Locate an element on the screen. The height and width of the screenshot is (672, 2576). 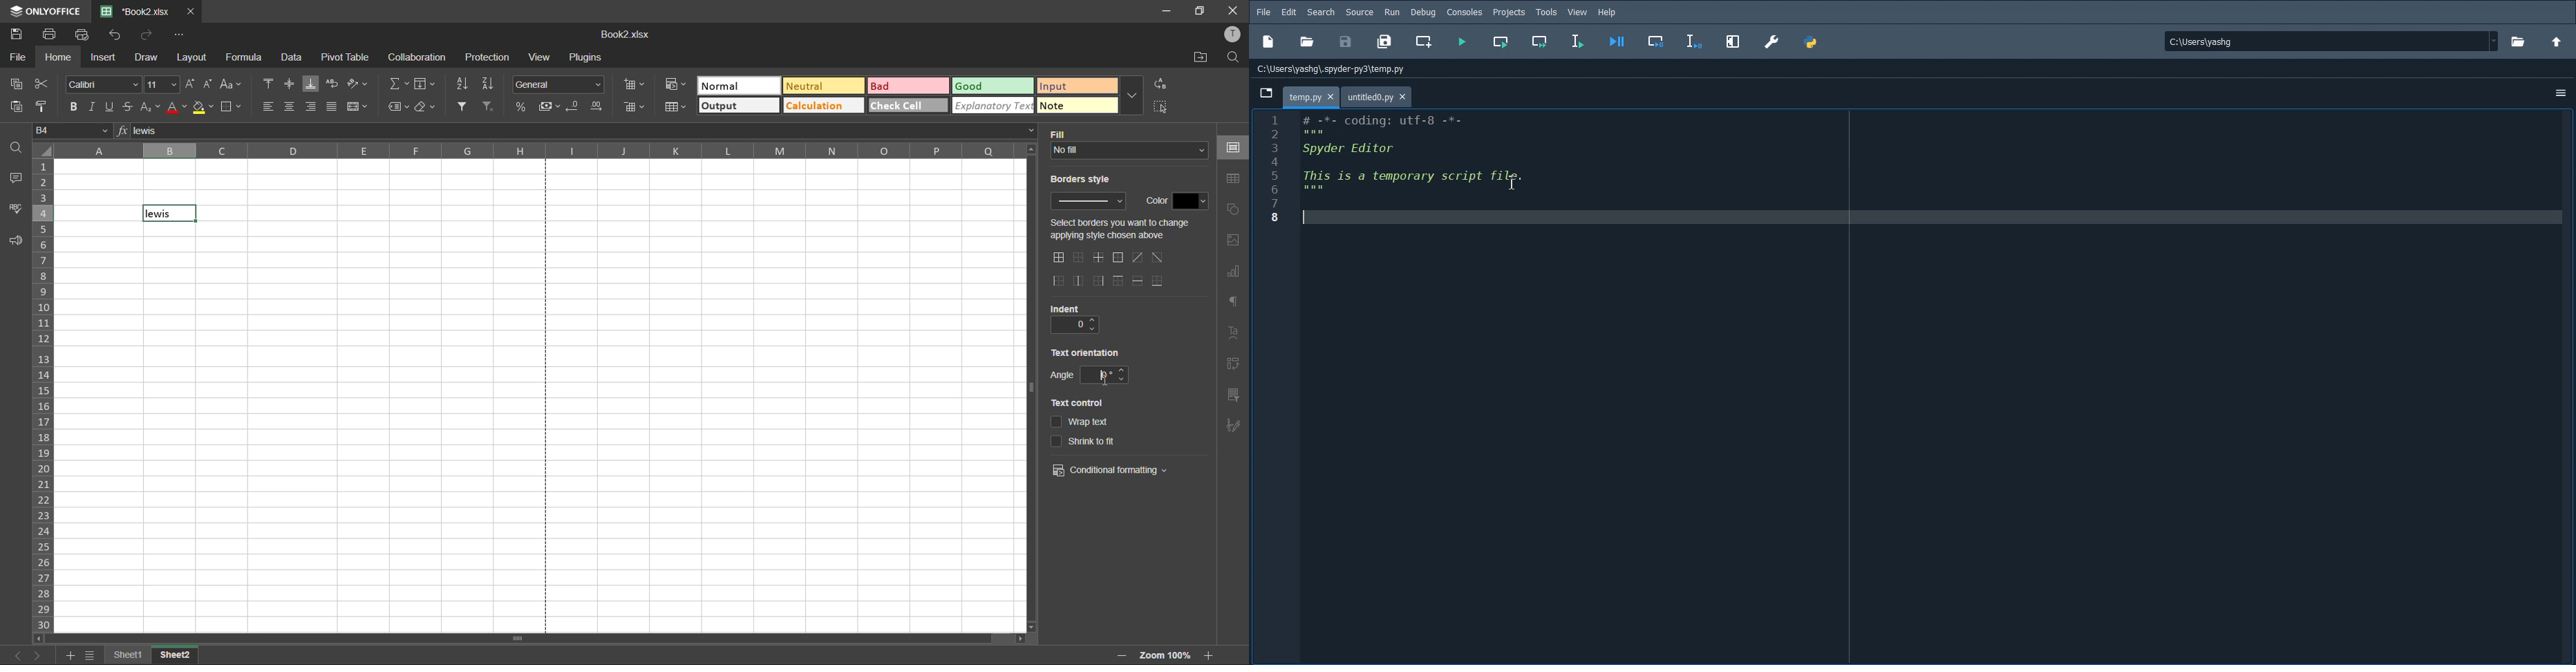
shrink to it is located at coordinates (1085, 440).